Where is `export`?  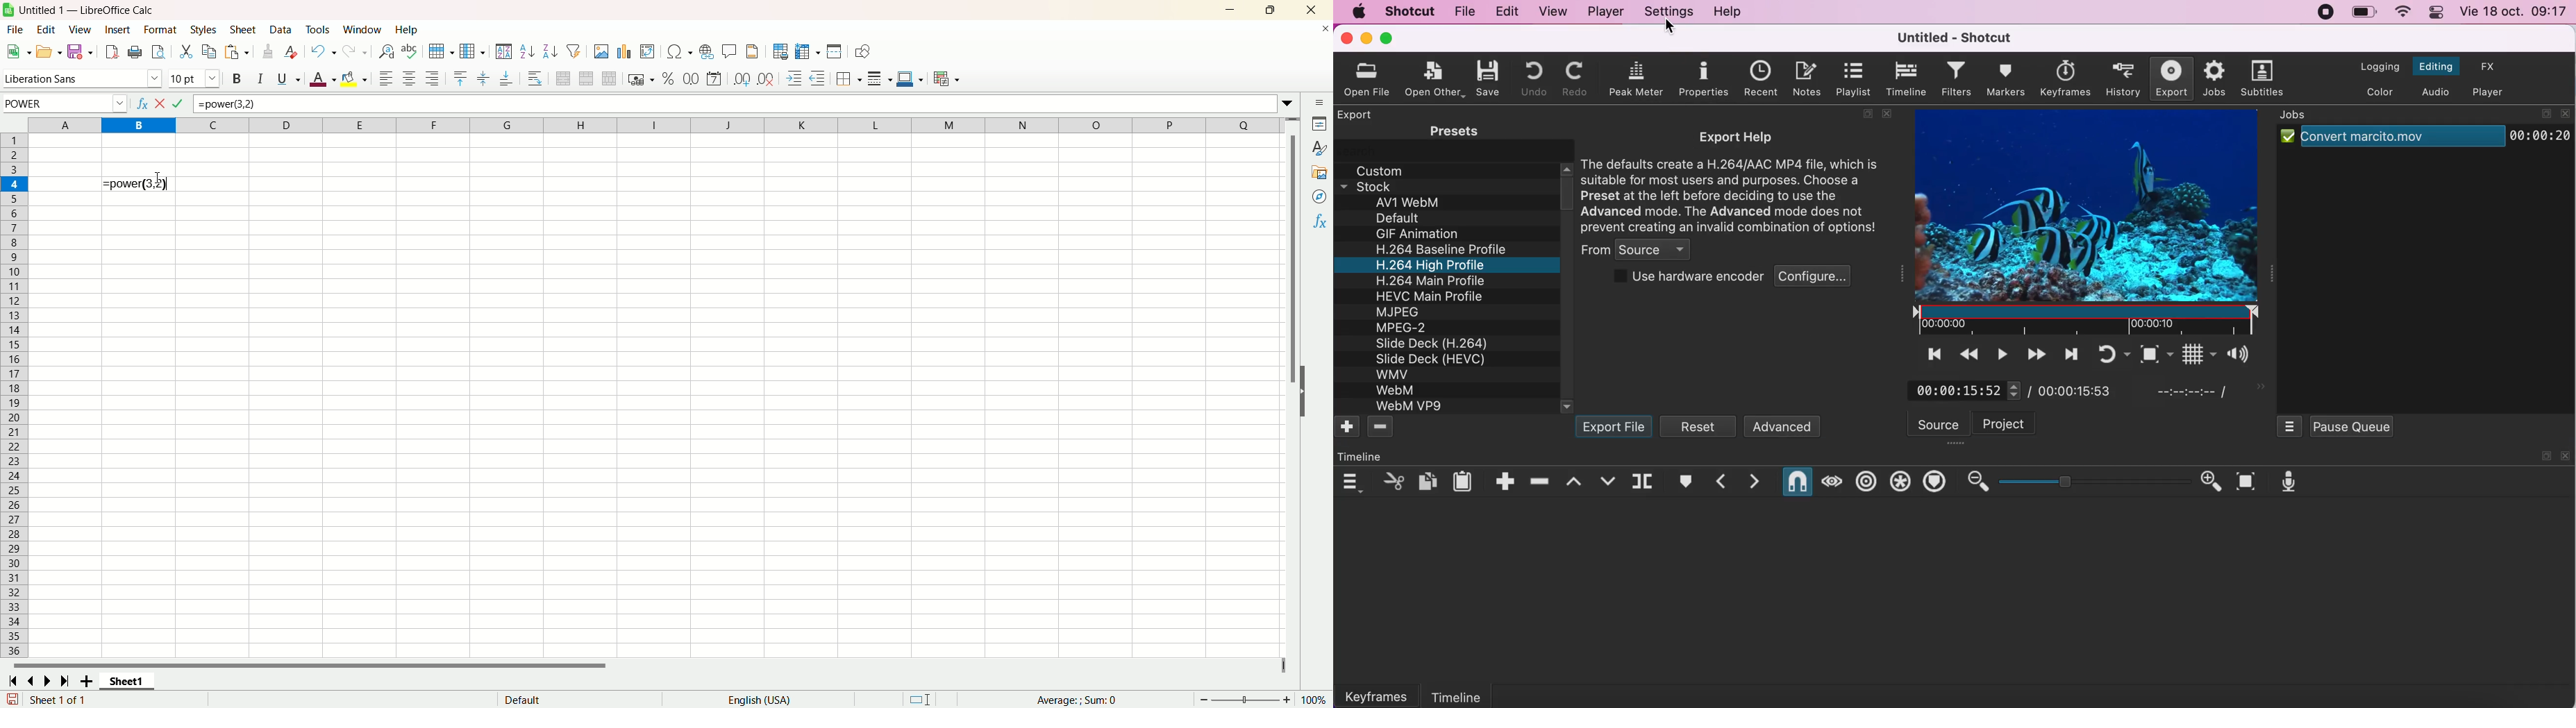
export is located at coordinates (2170, 78).